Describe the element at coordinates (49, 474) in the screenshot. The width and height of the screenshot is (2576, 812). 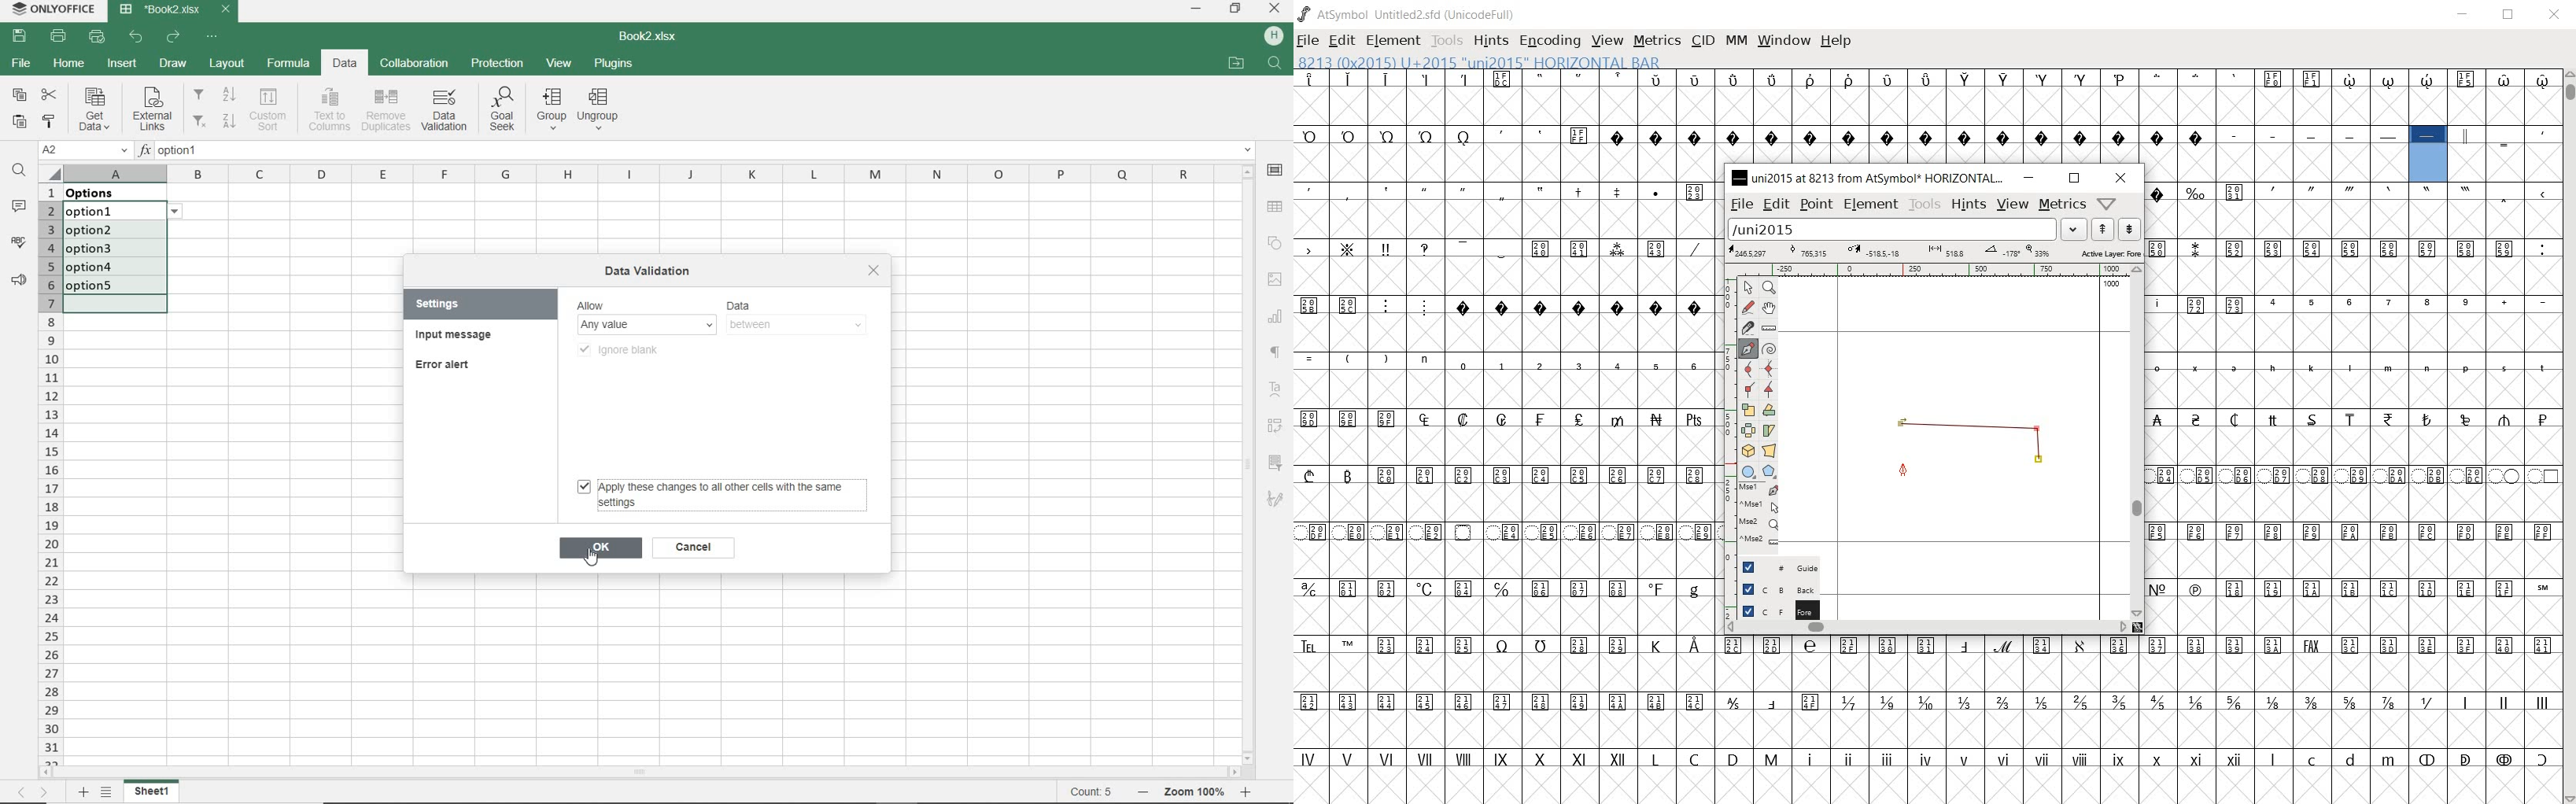
I see `ROWS` at that location.